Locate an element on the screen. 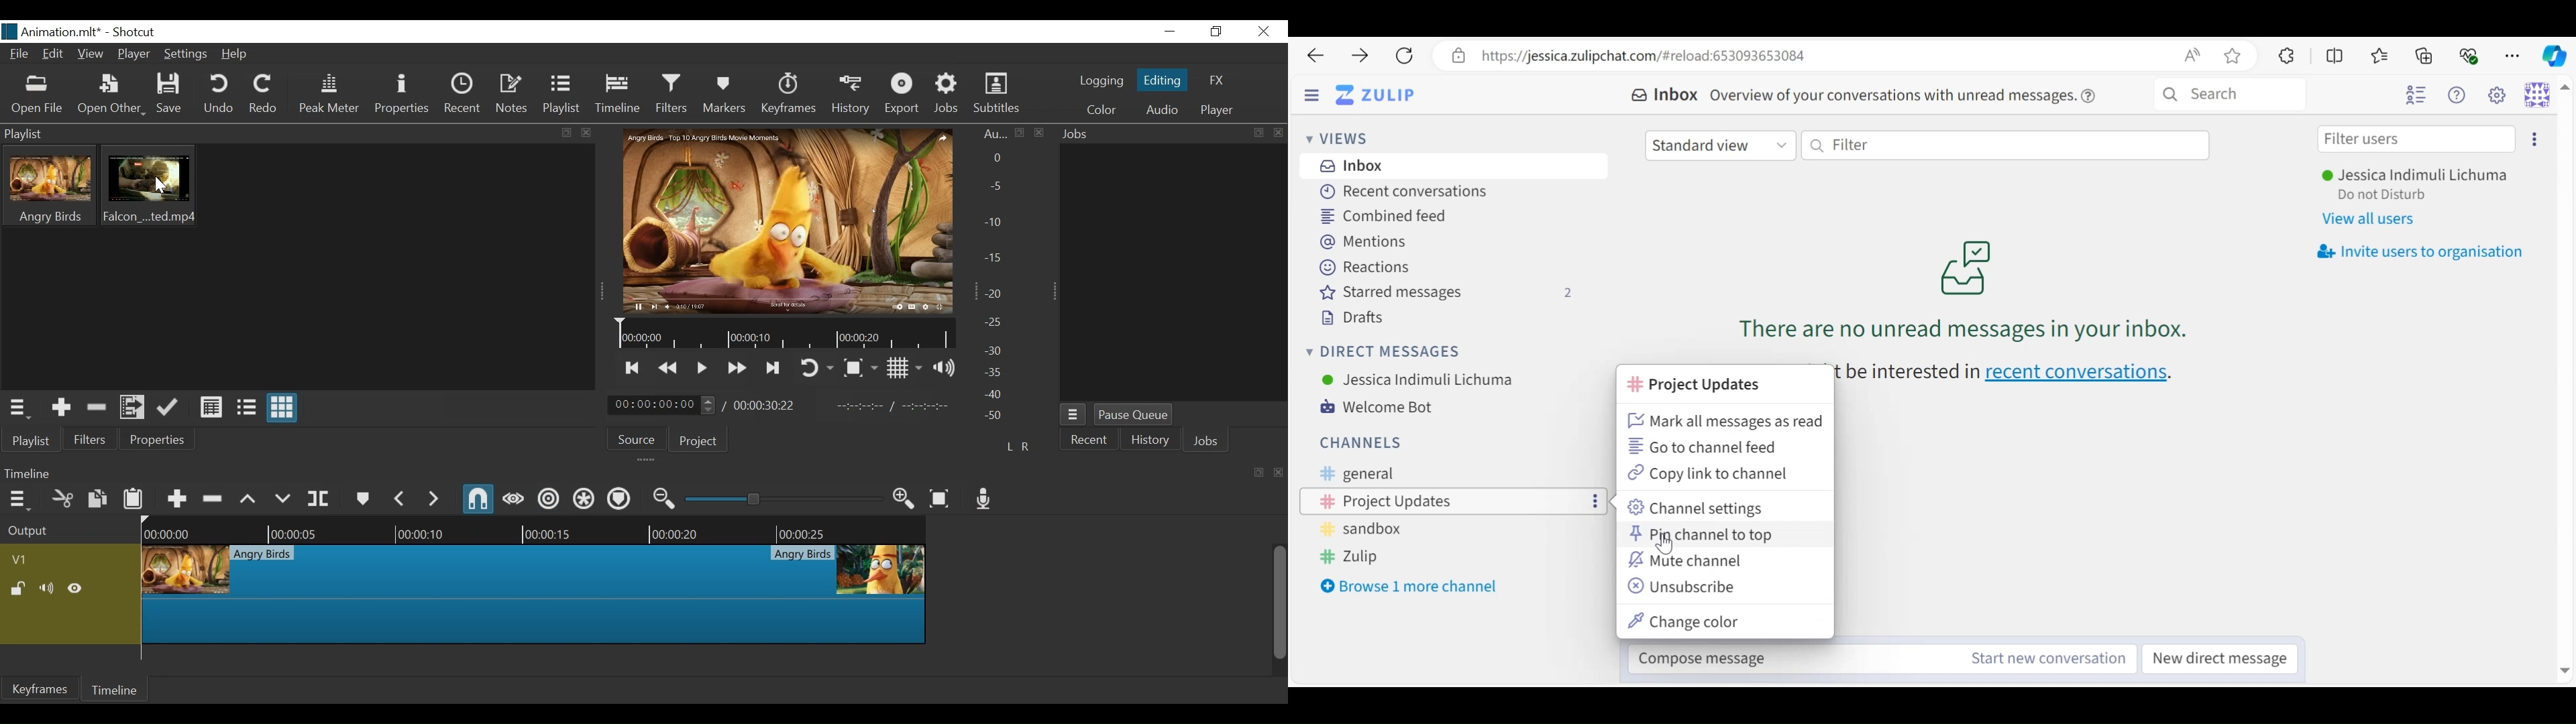  Project is located at coordinates (698, 442).